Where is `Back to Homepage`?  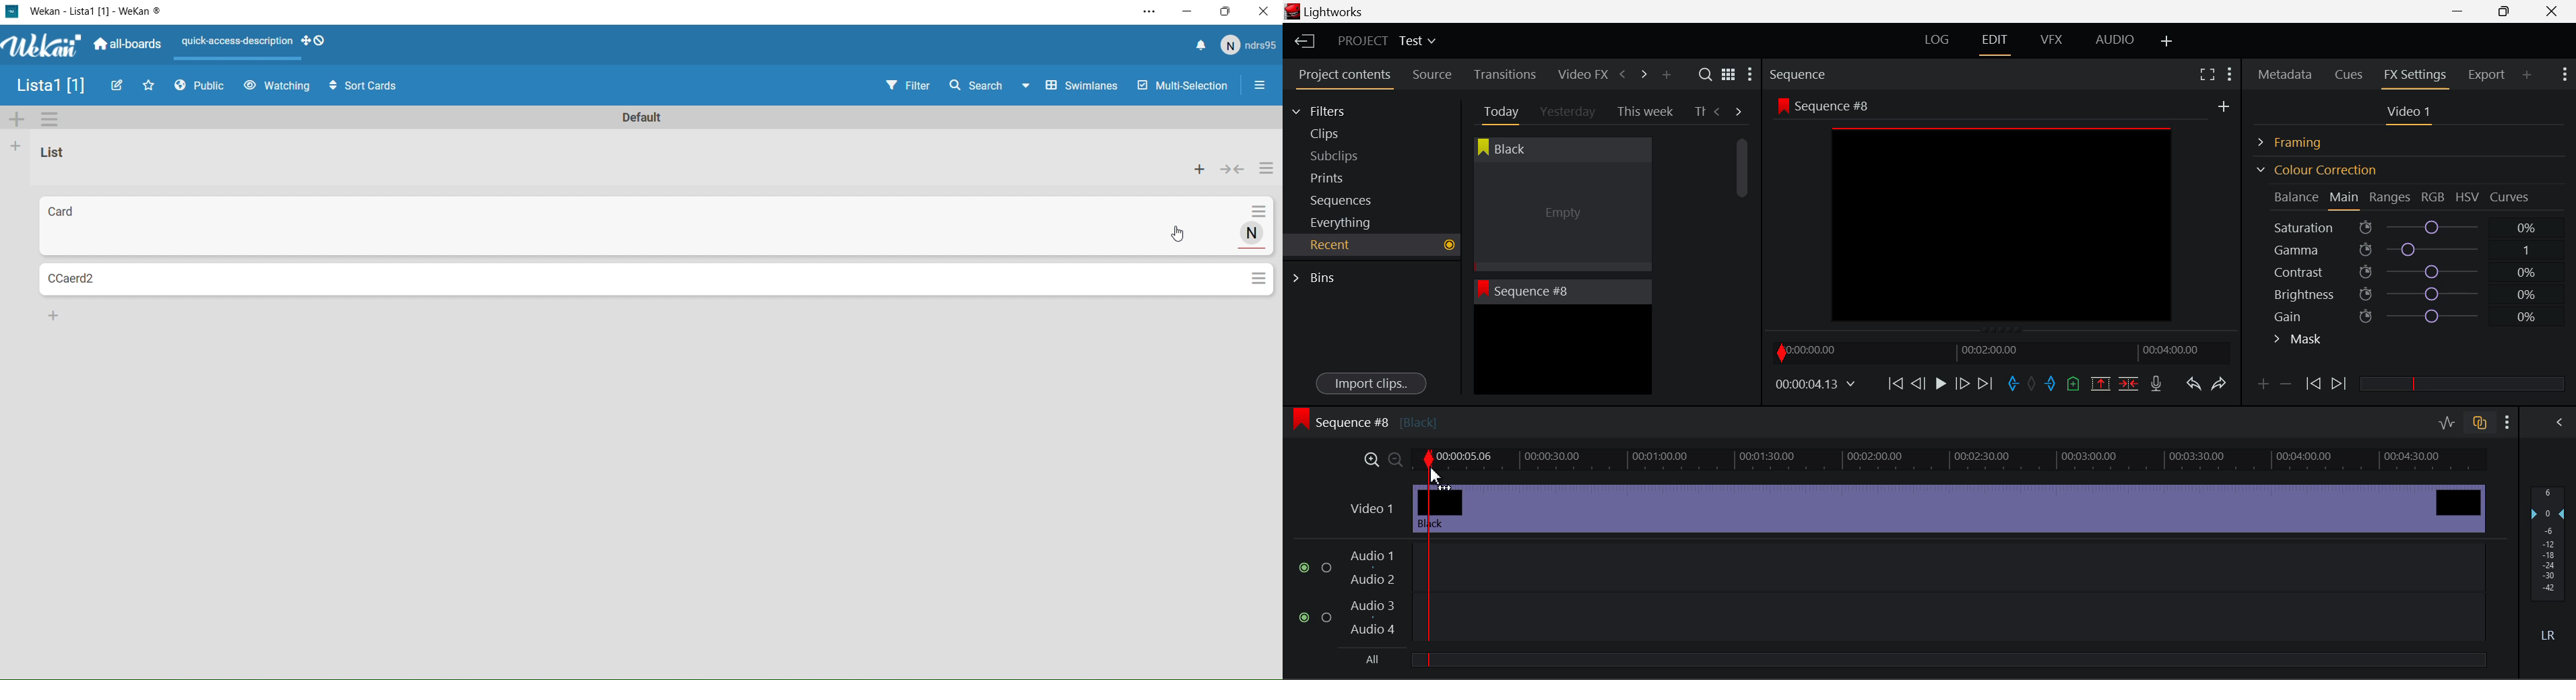 Back to Homepage is located at coordinates (1300, 42).